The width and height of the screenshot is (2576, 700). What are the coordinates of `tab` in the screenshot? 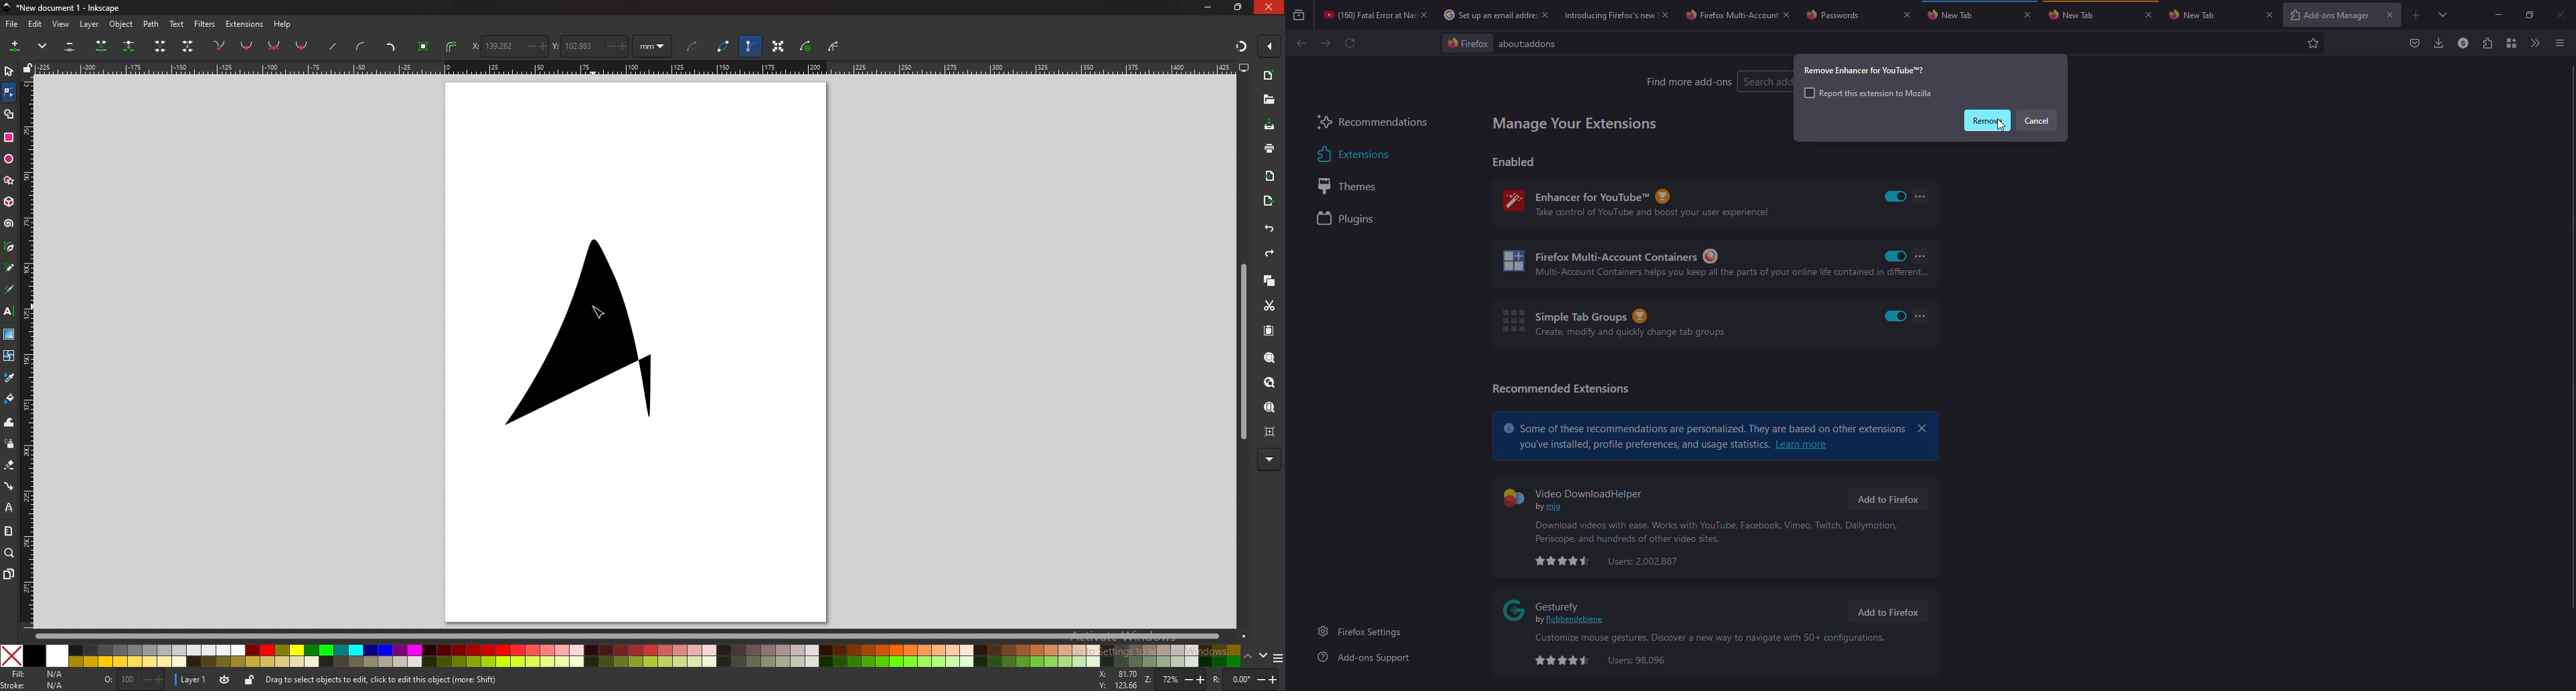 It's located at (1487, 14).